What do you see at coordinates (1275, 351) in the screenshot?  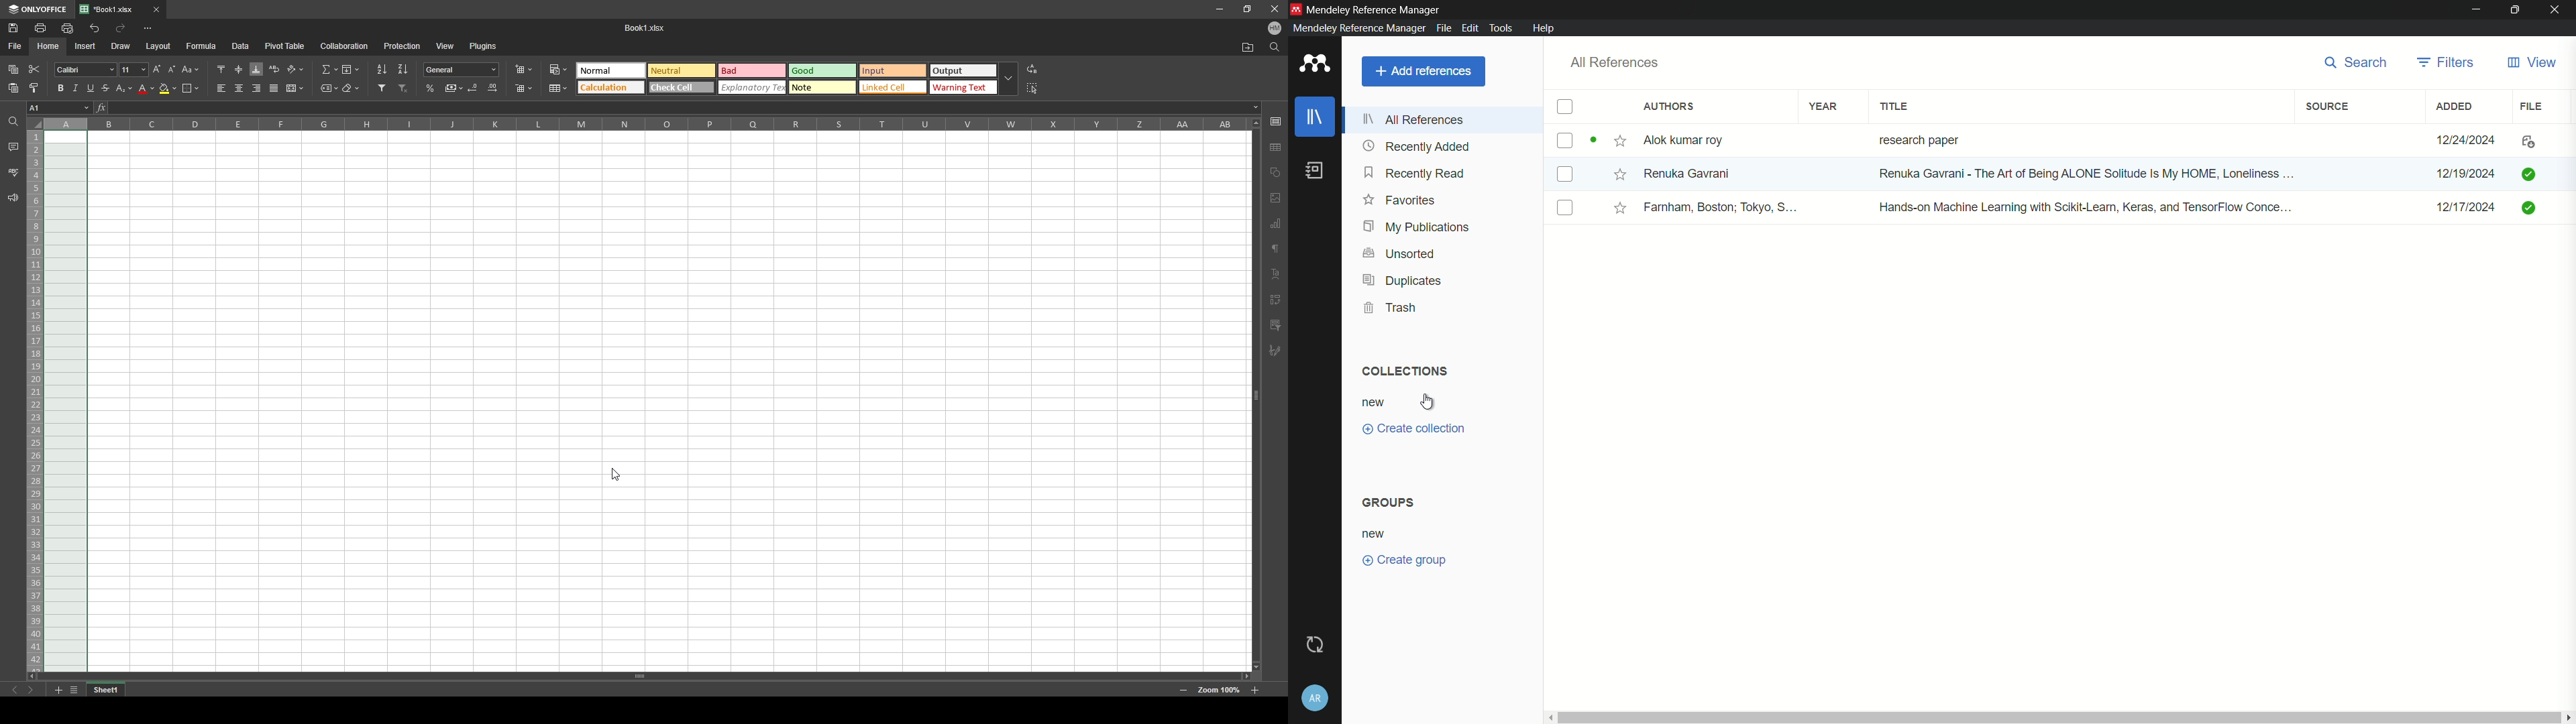 I see `pen tool` at bounding box center [1275, 351].